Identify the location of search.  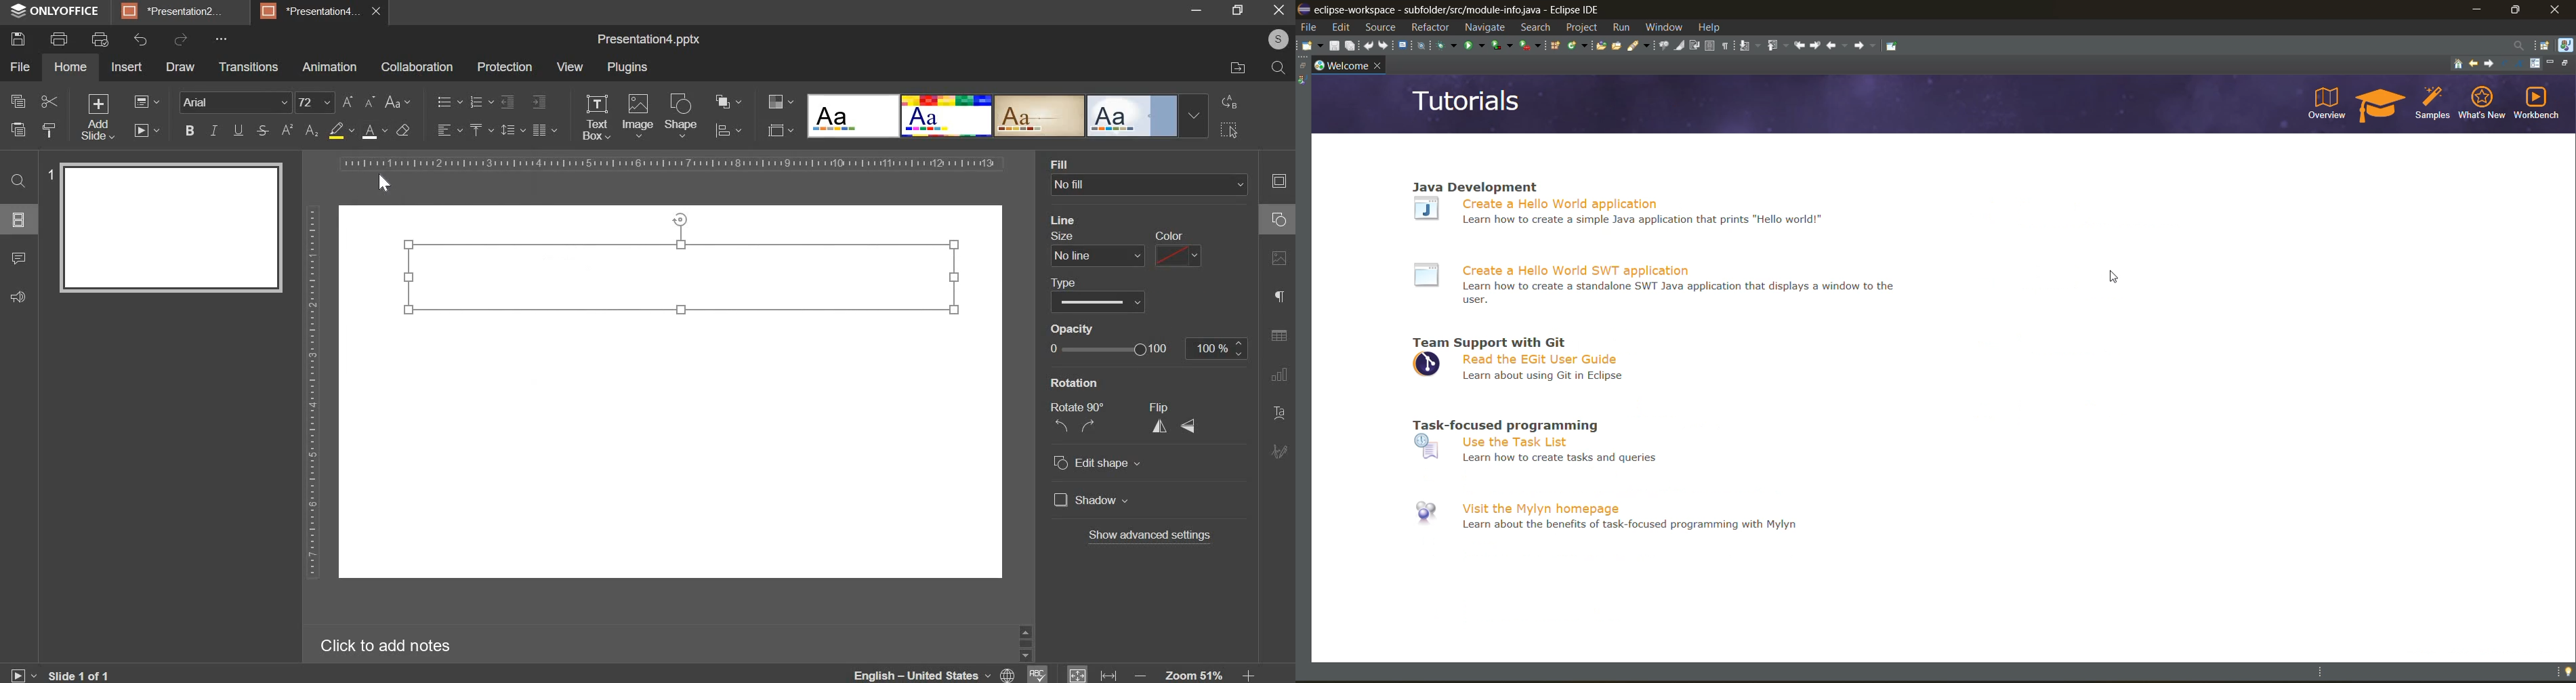
(1640, 44).